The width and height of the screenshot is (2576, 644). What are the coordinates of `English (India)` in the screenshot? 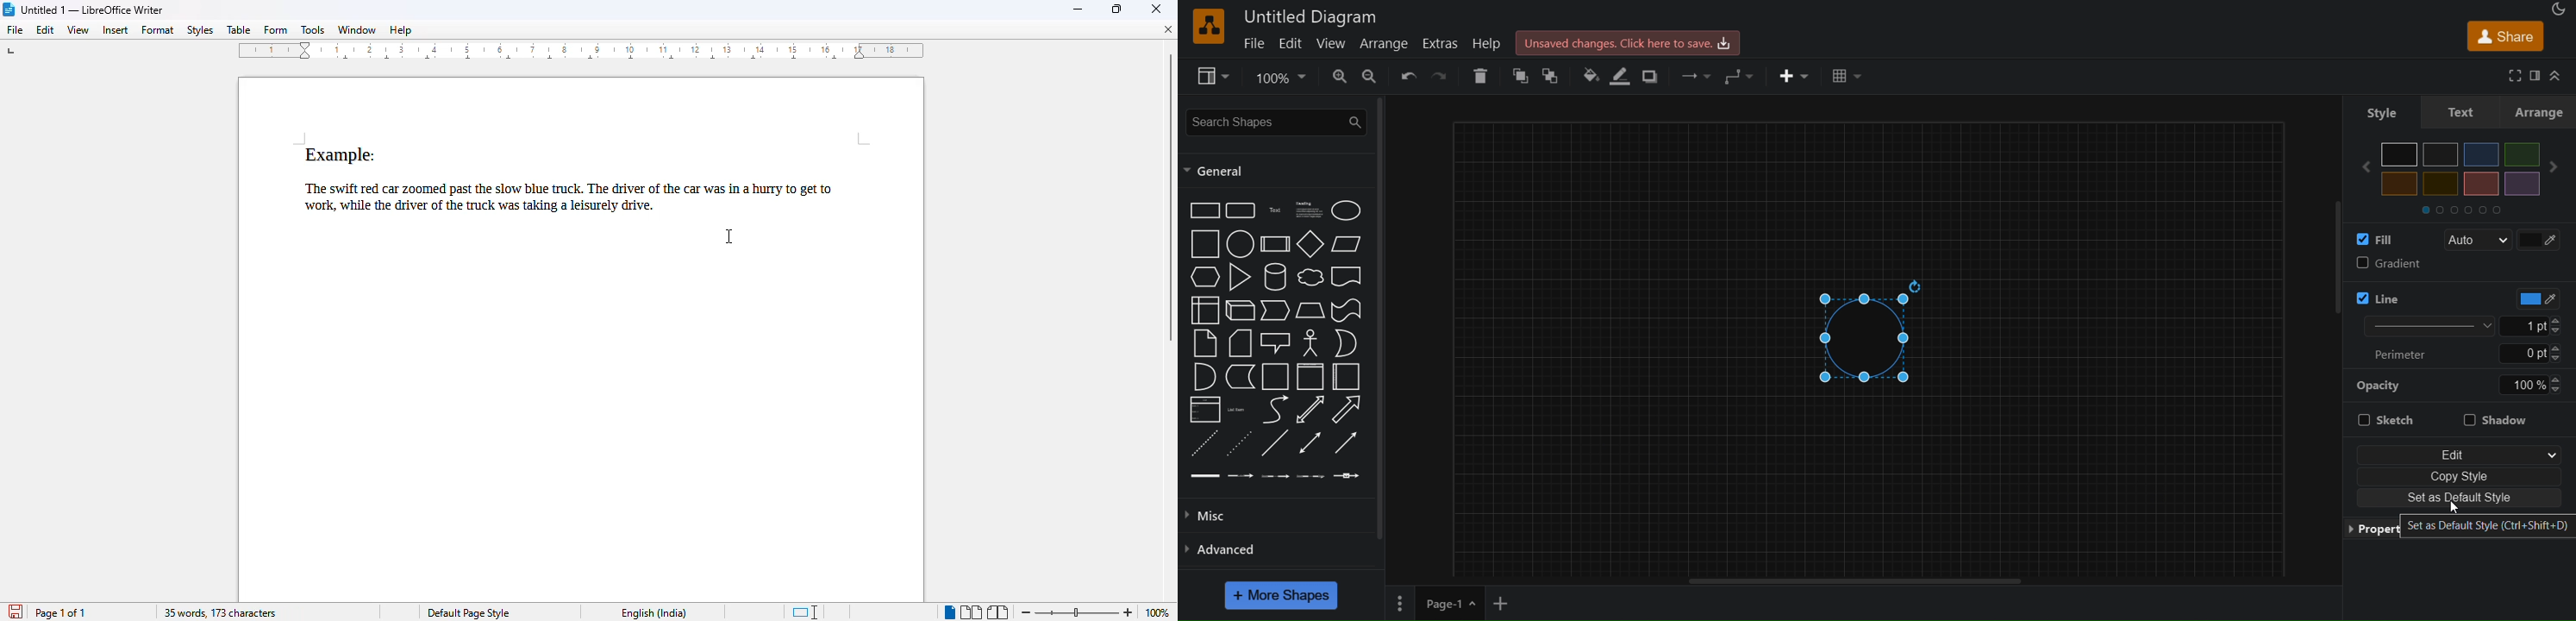 It's located at (654, 613).